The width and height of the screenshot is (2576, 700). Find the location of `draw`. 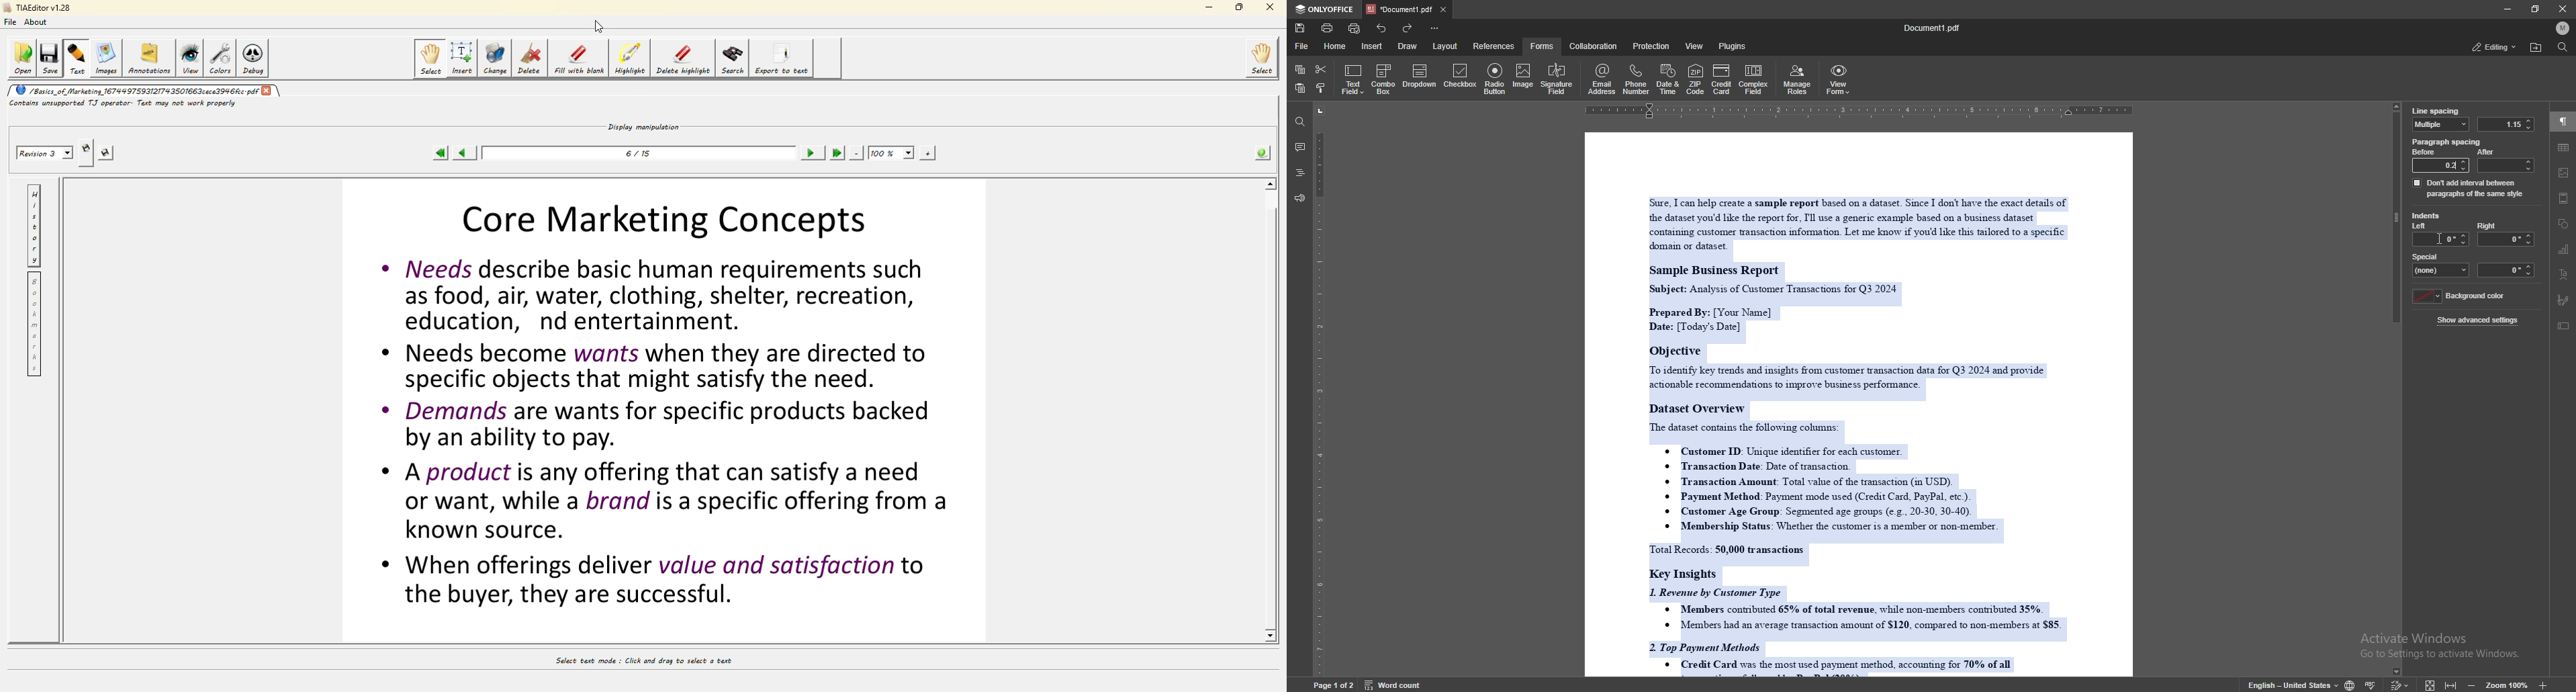

draw is located at coordinates (1410, 45).